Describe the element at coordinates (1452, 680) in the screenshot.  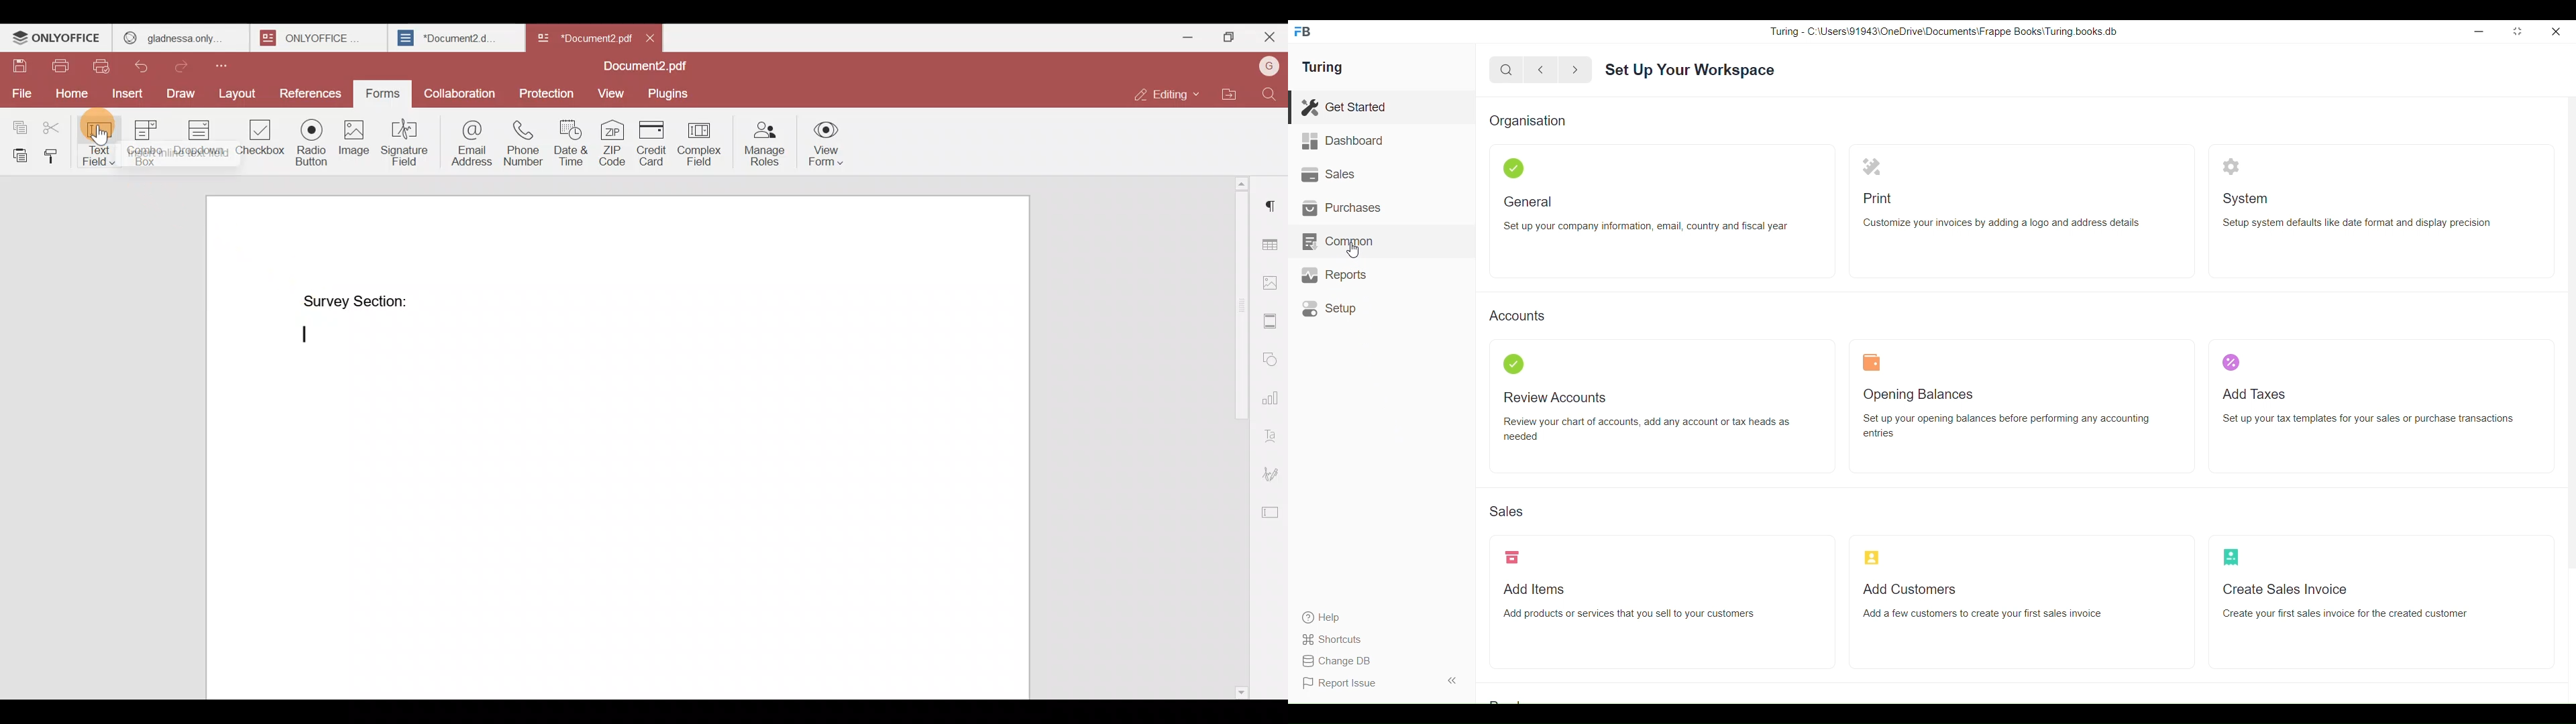
I see `Collapse sidebar` at that location.